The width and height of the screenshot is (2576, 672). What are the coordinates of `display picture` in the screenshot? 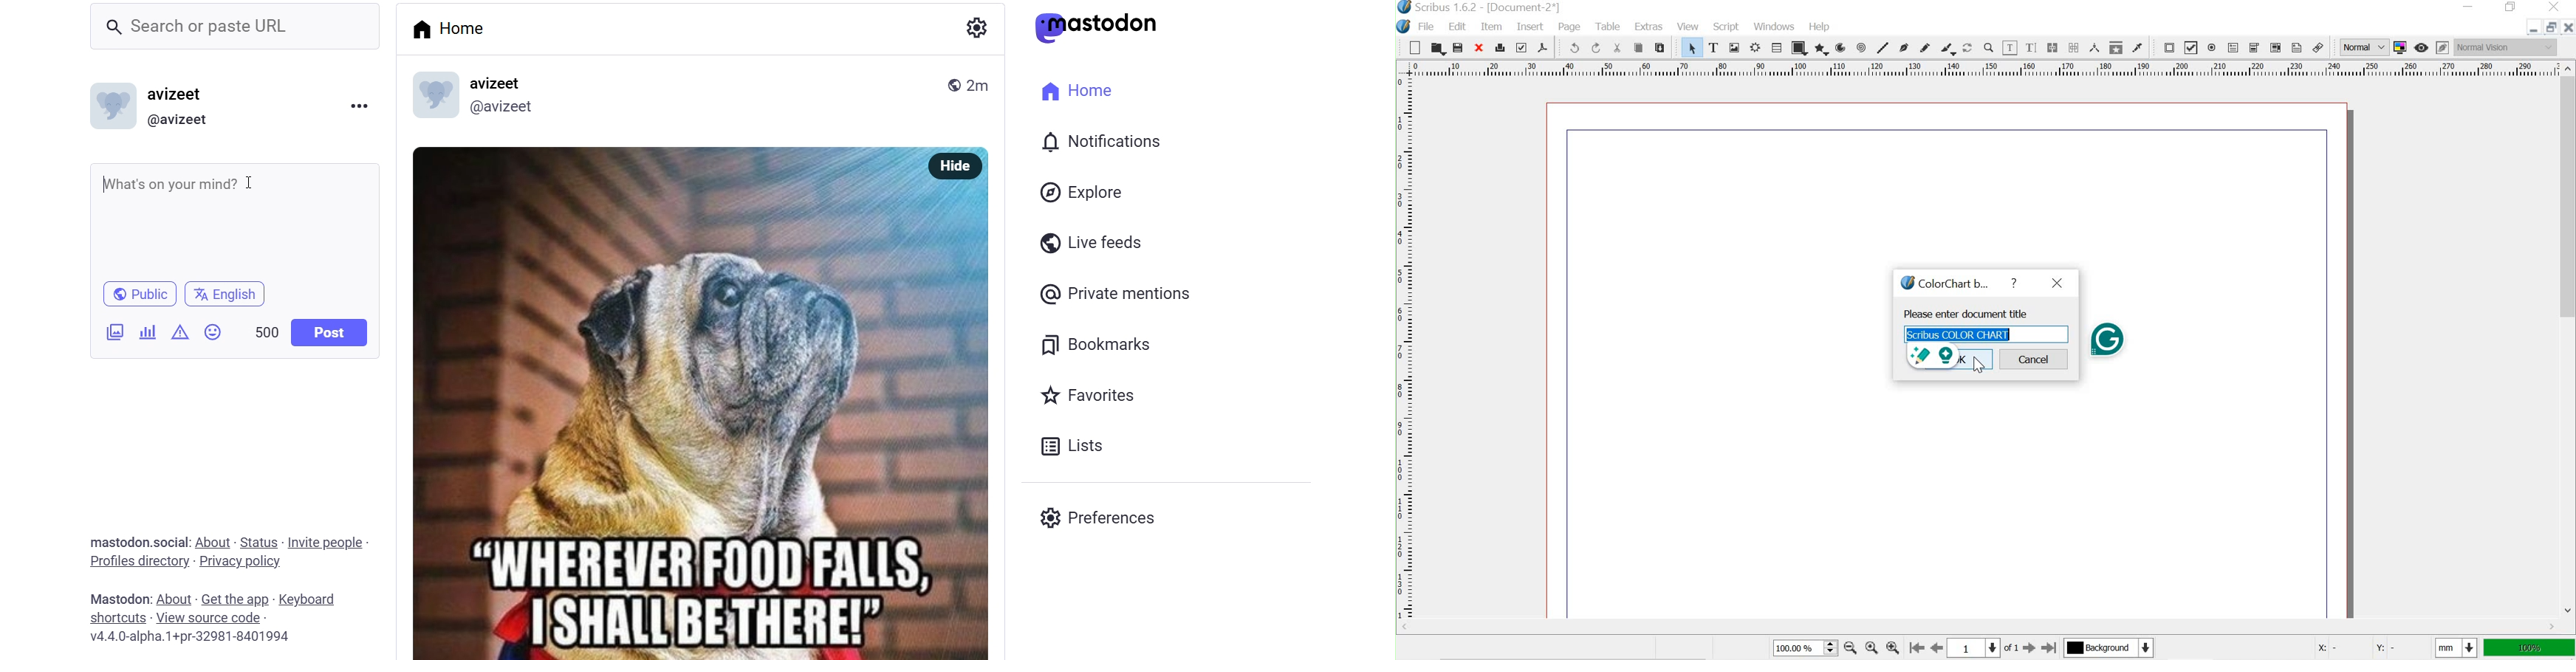 It's located at (439, 92).